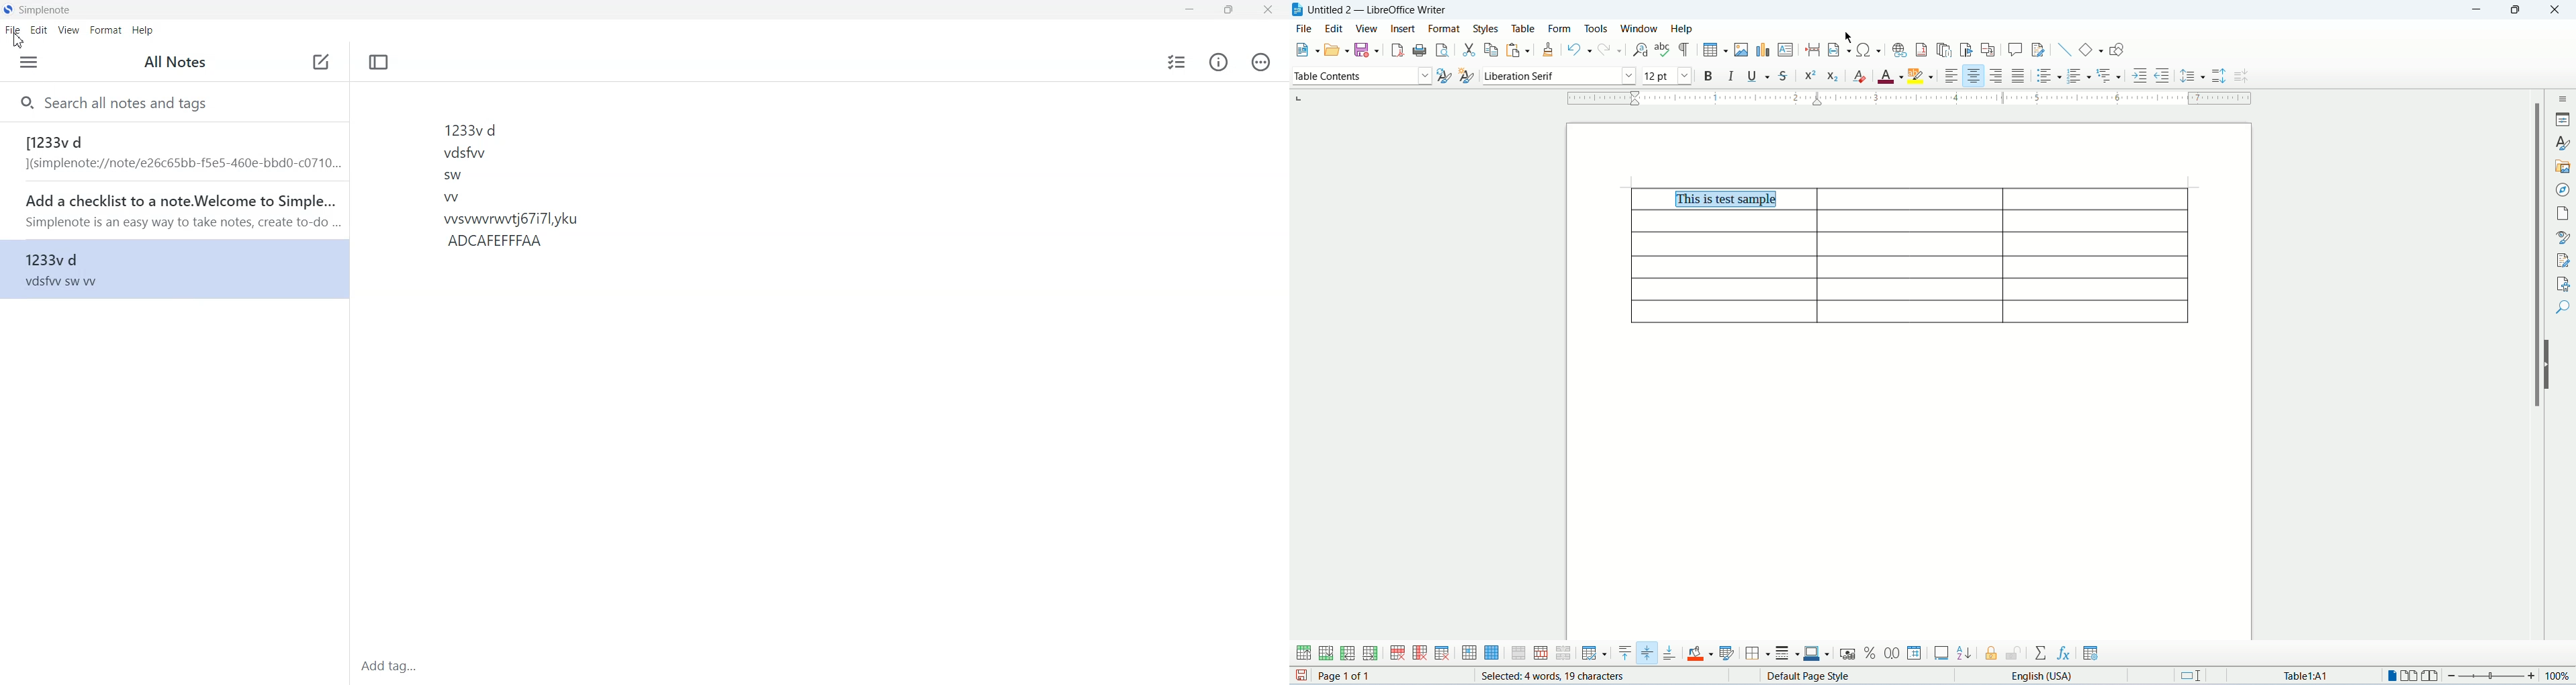 This screenshot has height=700, width=2576. Describe the element at coordinates (2565, 165) in the screenshot. I see `gallery` at that location.